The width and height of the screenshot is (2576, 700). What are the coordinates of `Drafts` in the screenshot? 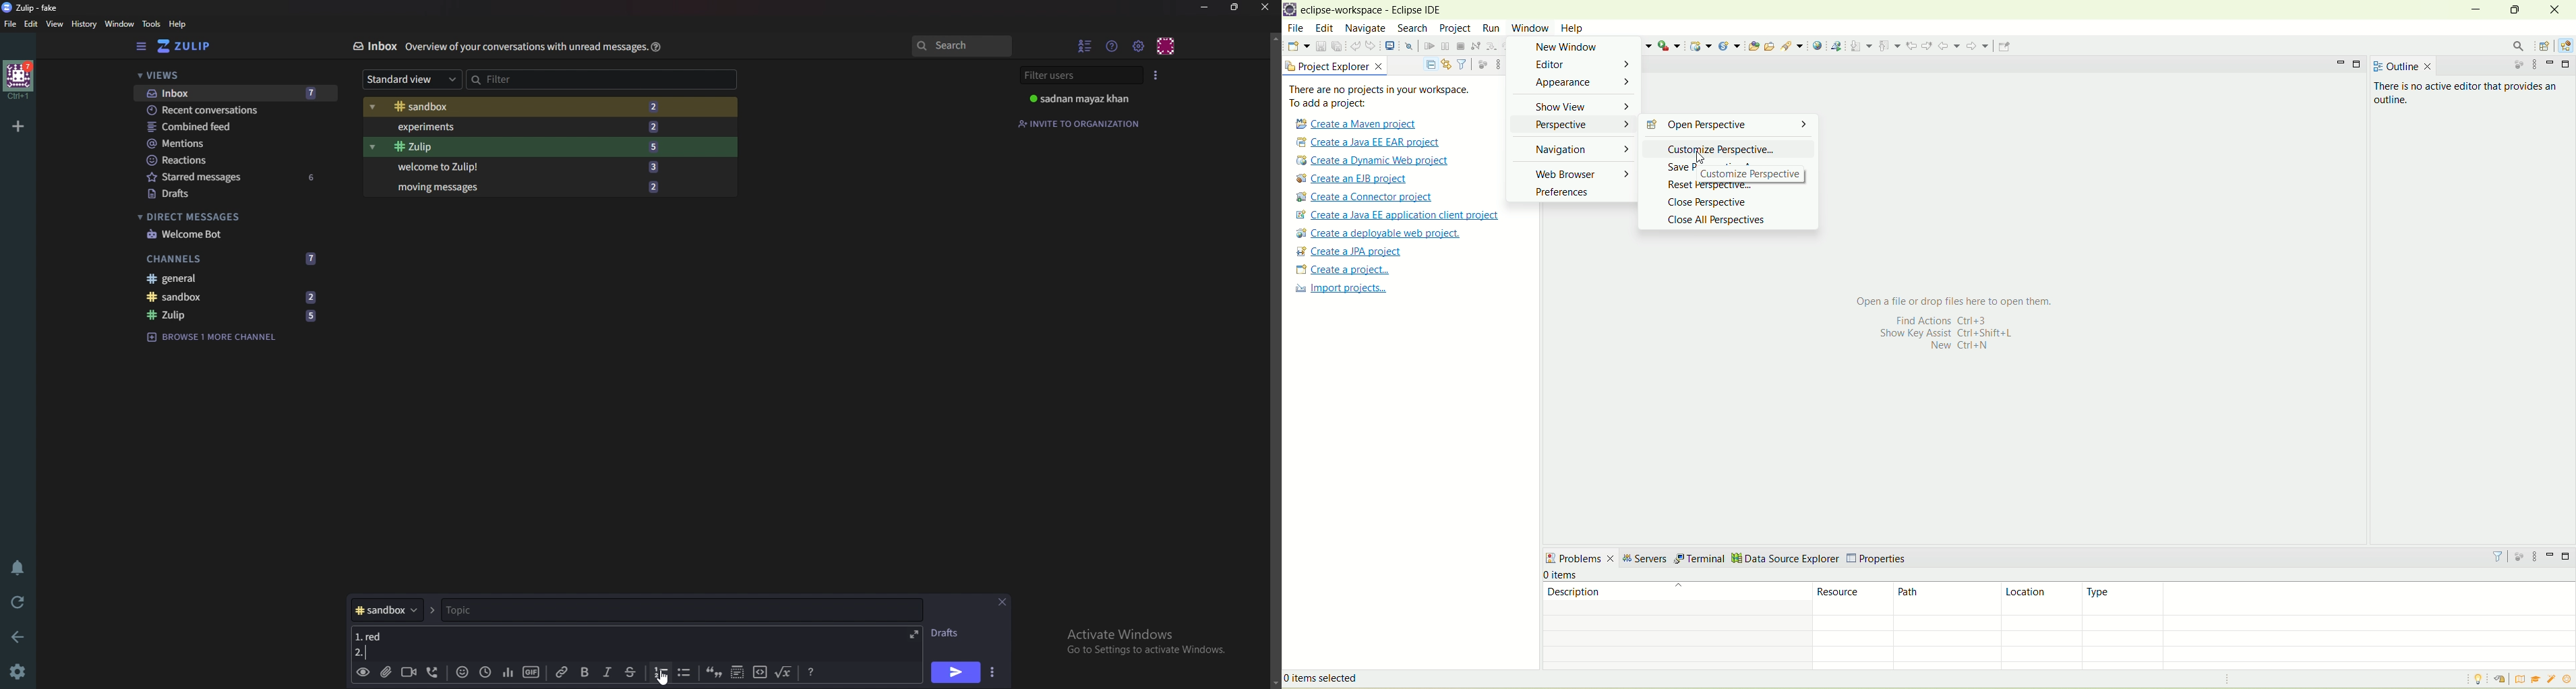 It's located at (230, 194).